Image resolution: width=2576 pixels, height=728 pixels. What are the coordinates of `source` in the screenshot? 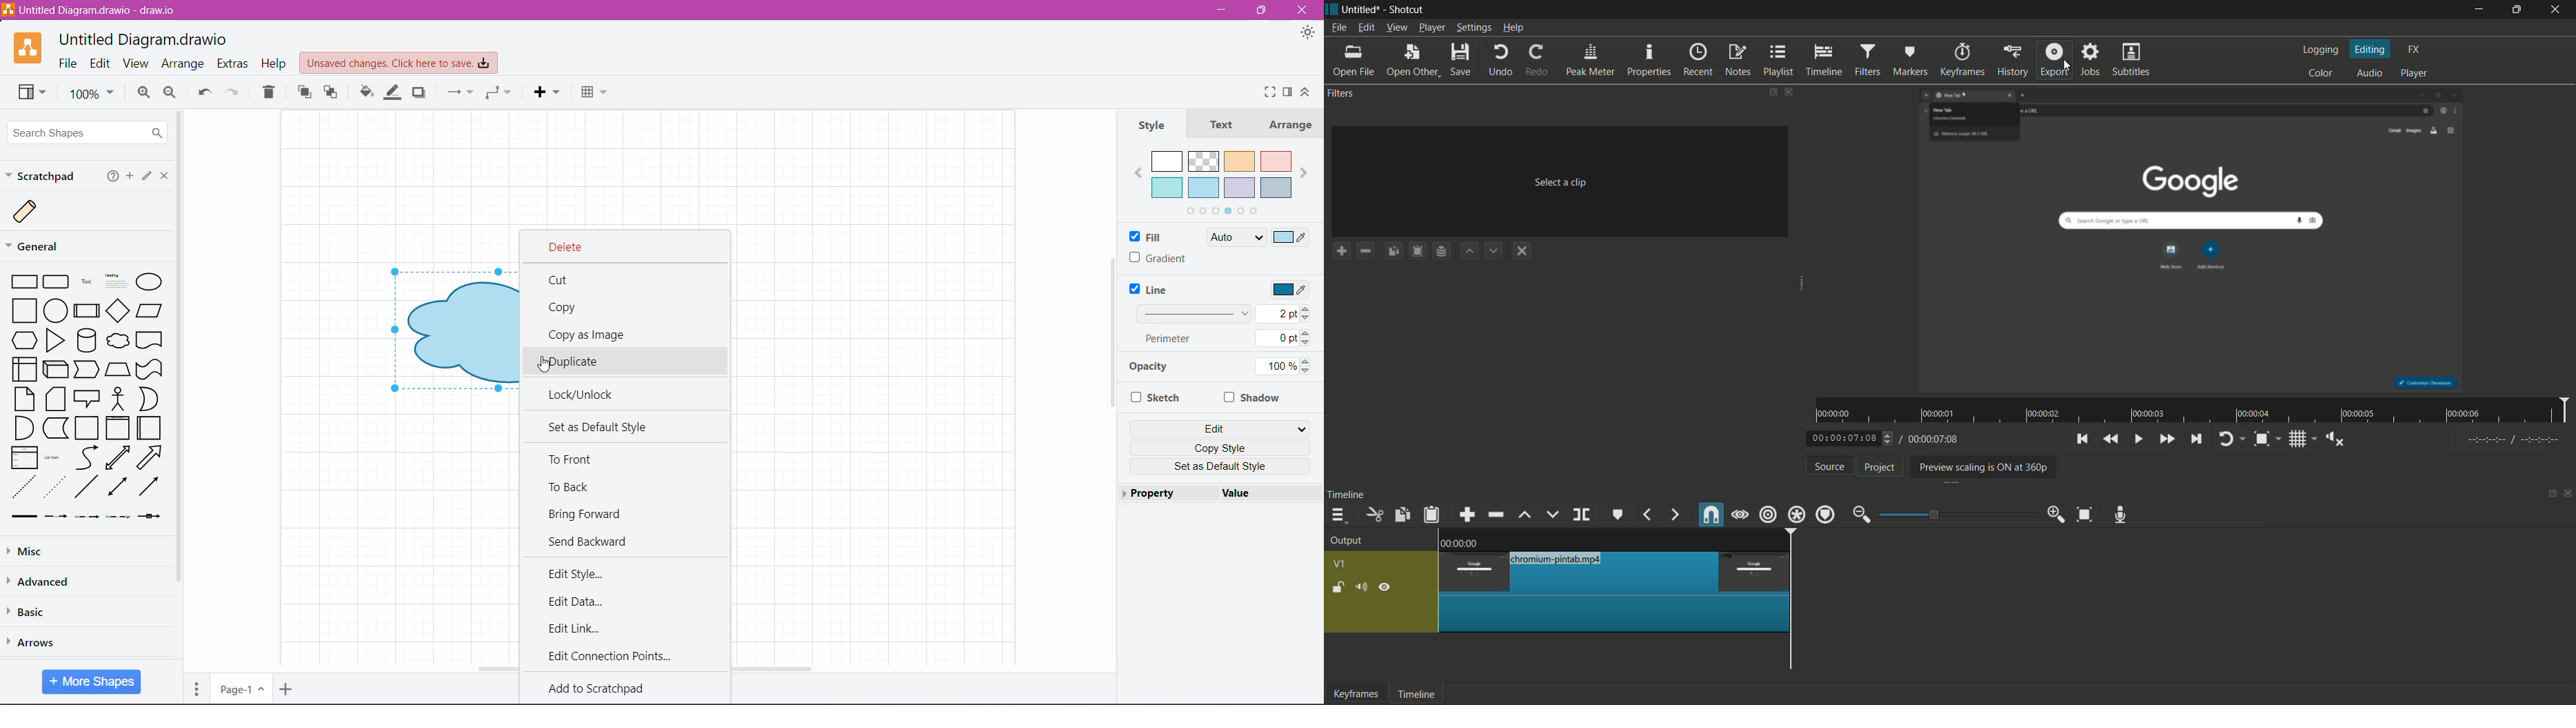 It's located at (1831, 466).